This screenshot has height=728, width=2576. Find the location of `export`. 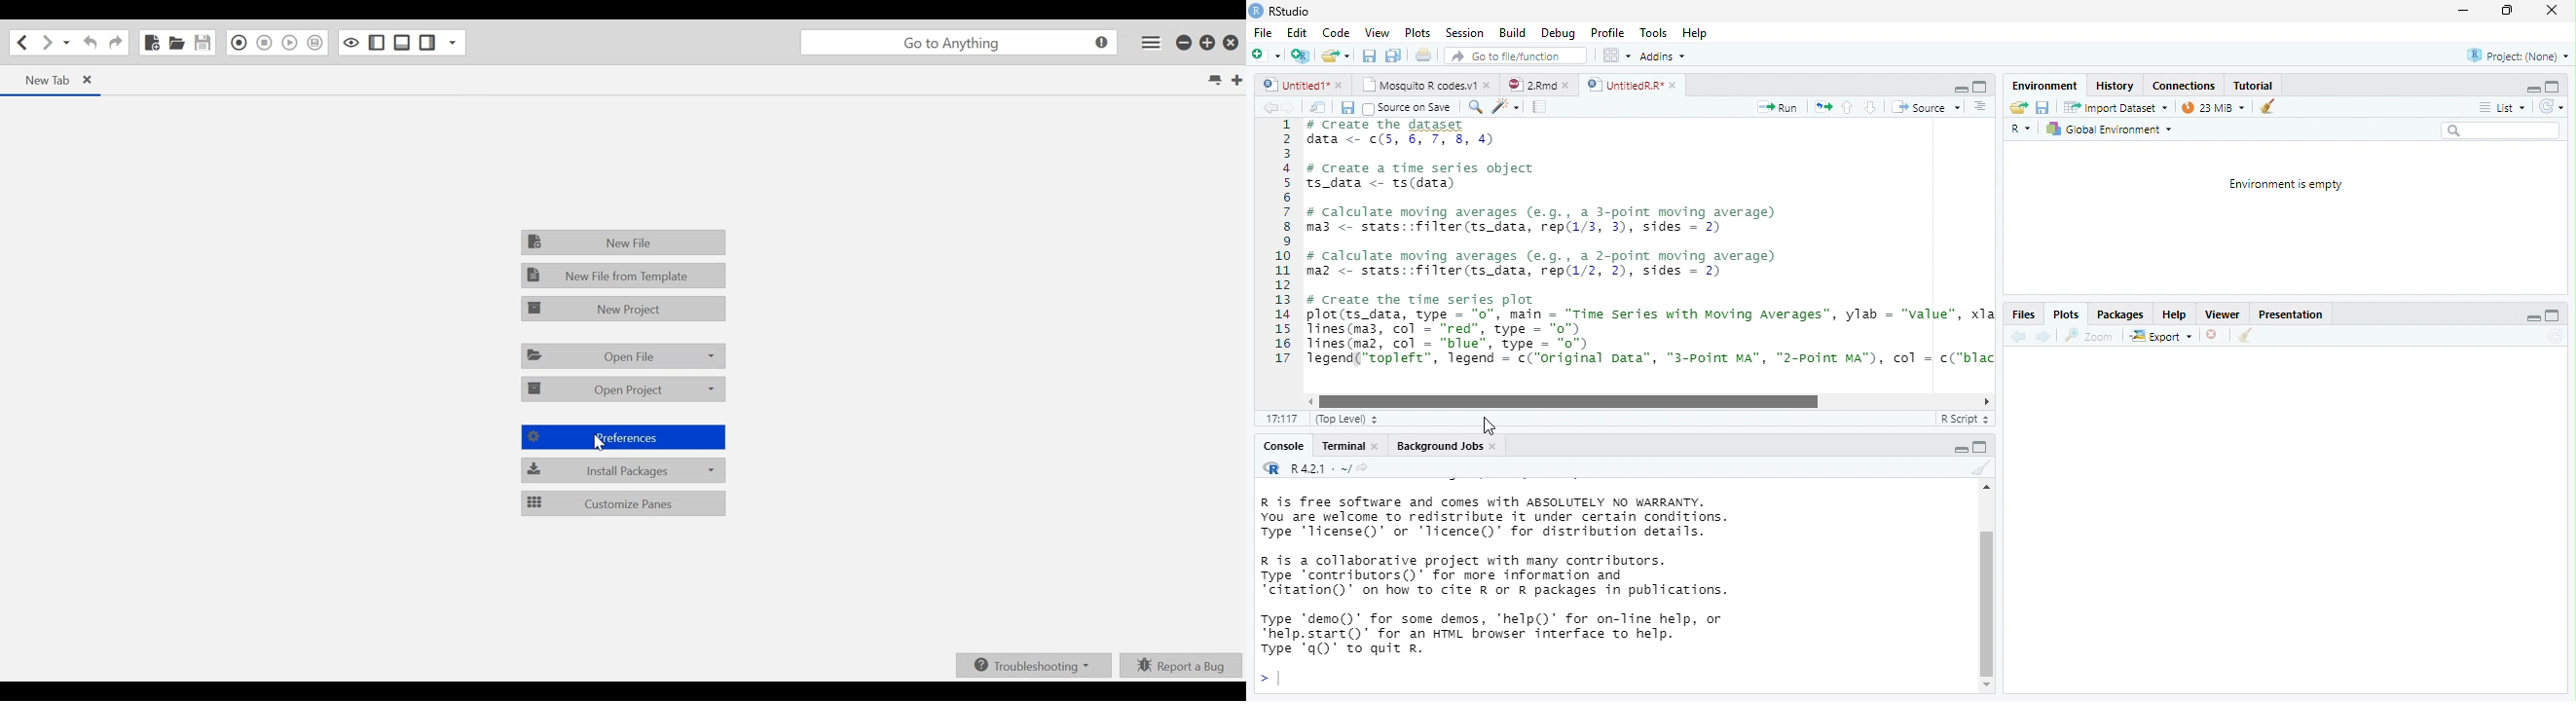

export is located at coordinates (2160, 337).